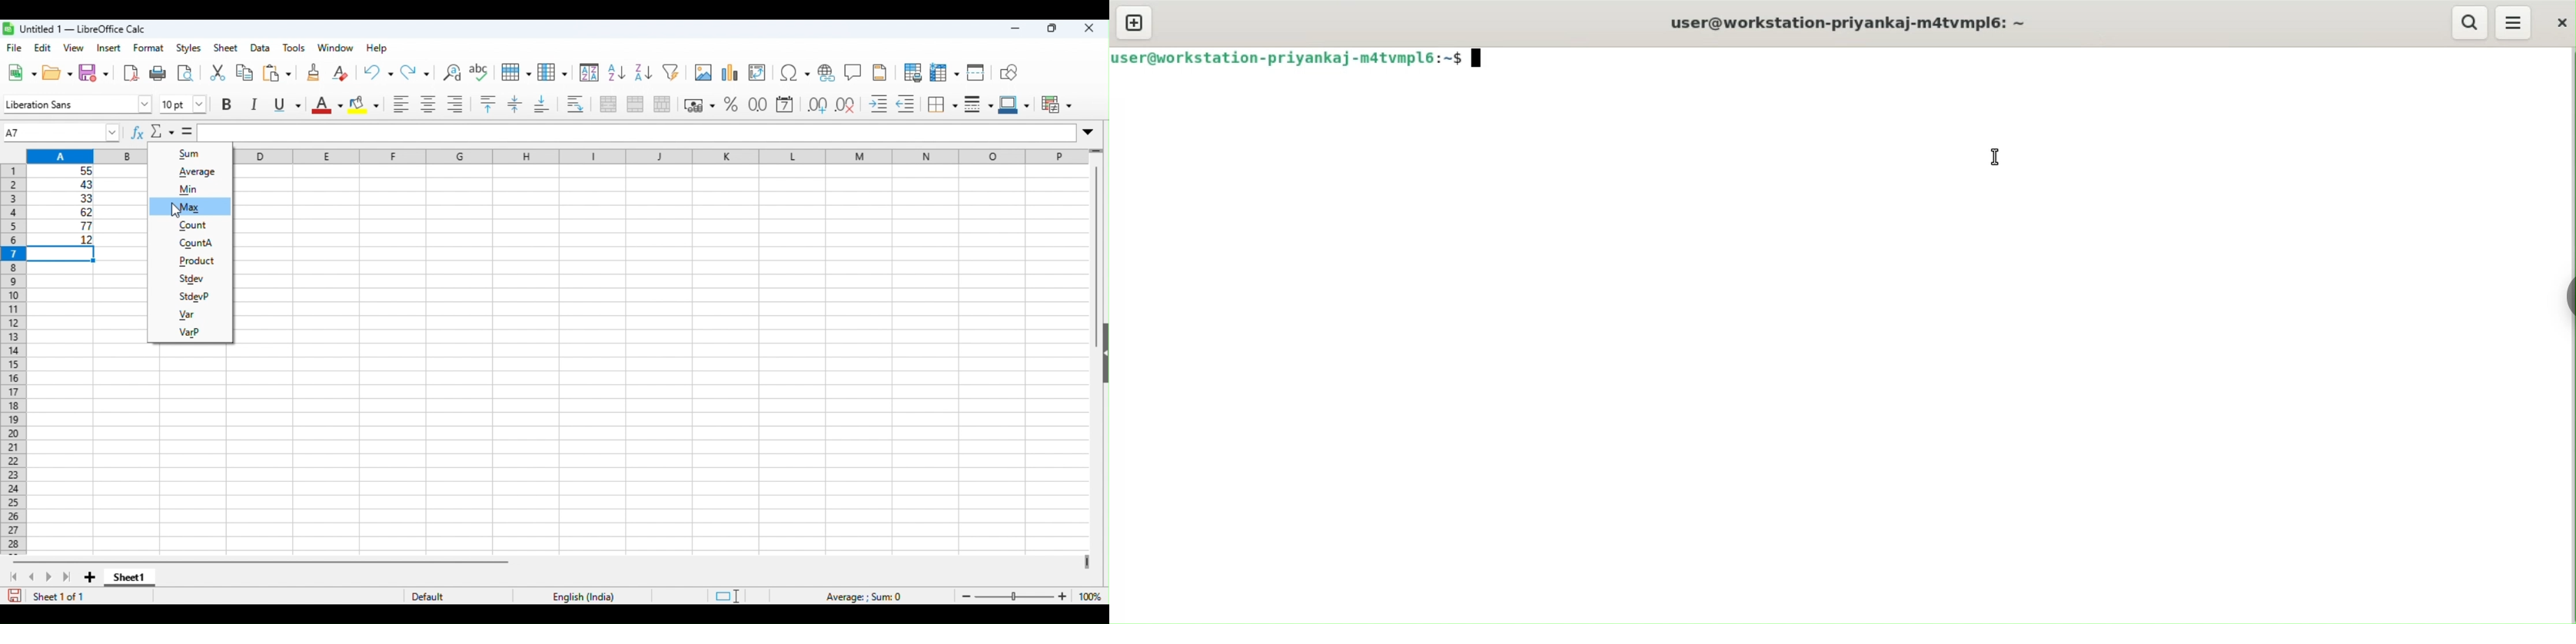 The height and width of the screenshot is (644, 2576). What do you see at coordinates (758, 105) in the screenshot?
I see `format as number` at bounding box center [758, 105].